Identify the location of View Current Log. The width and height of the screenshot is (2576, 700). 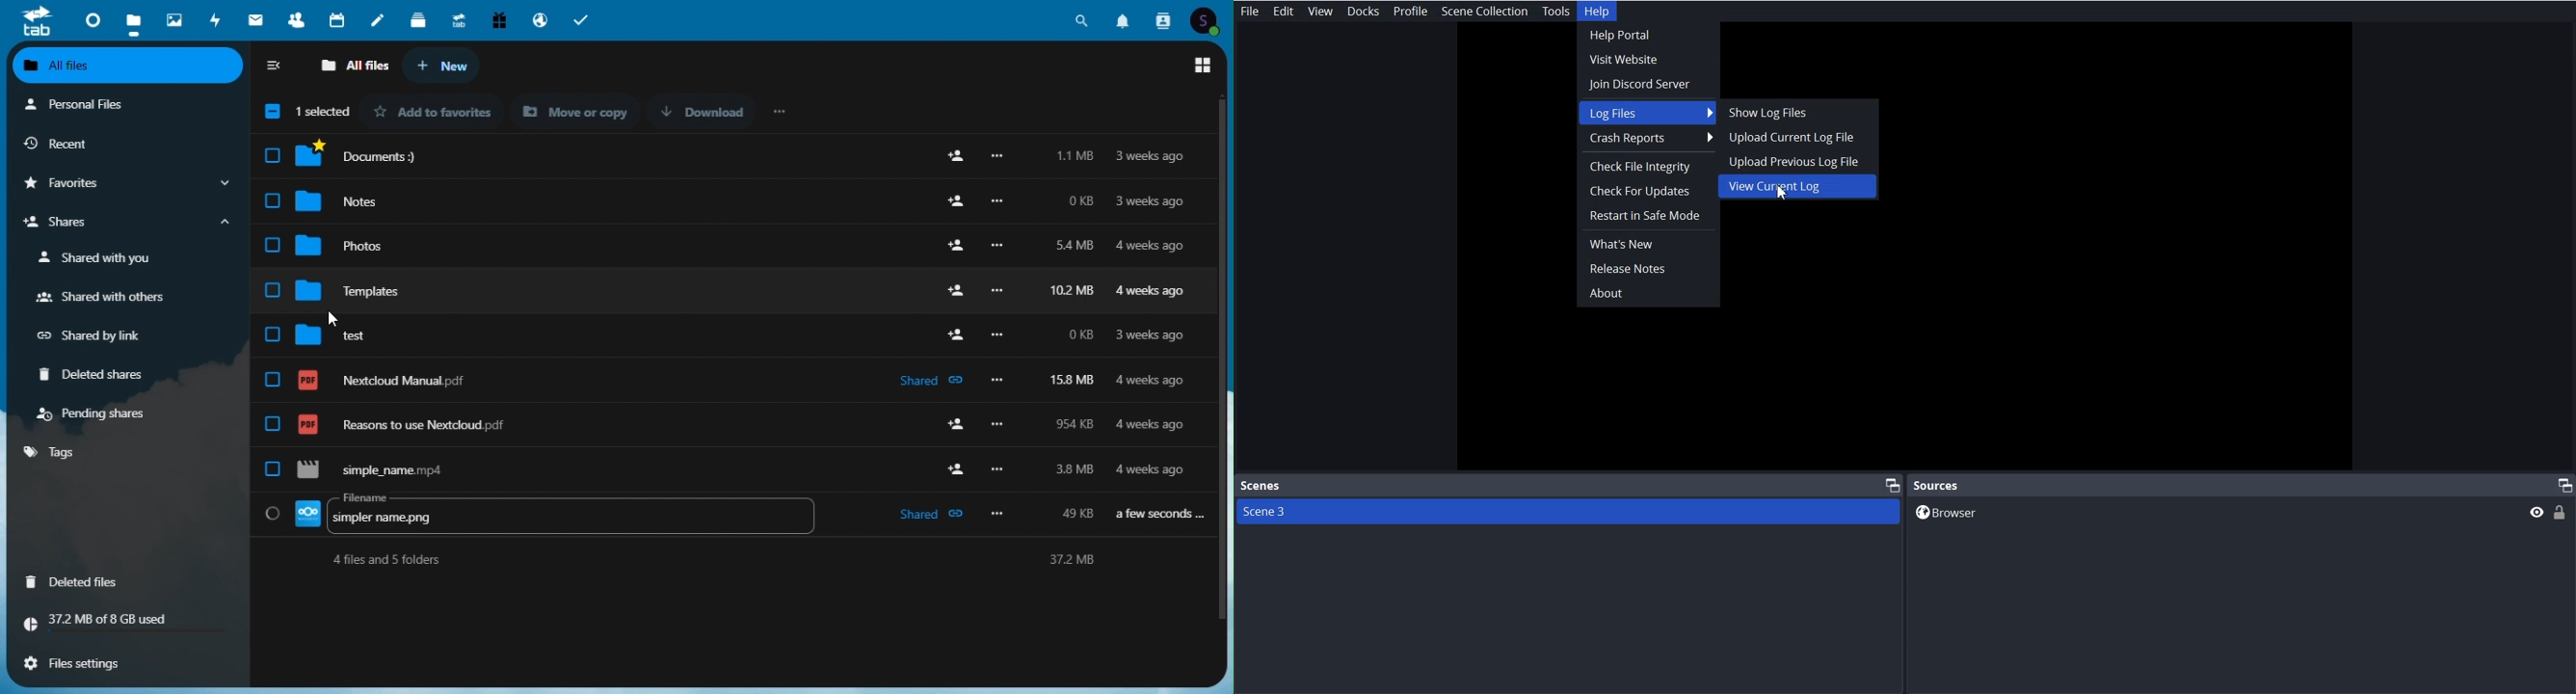
(1799, 187).